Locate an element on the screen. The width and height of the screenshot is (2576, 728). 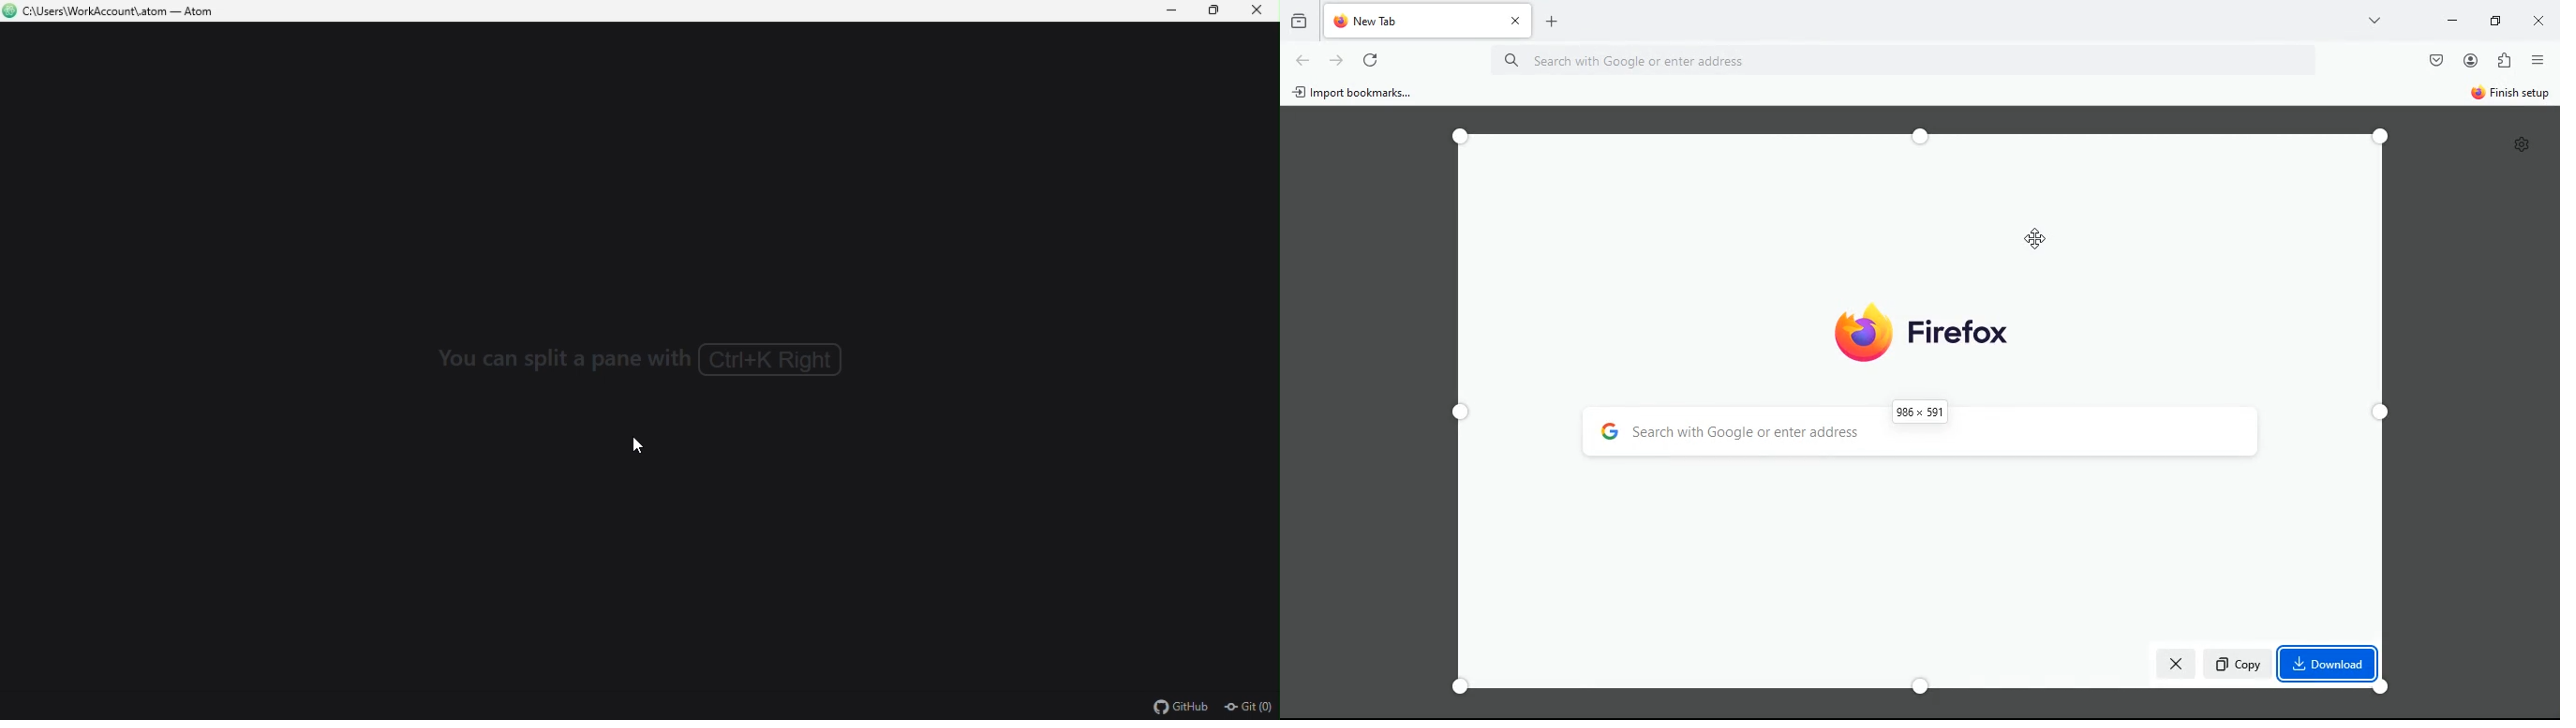
copy is located at coordinates (2239, 666).